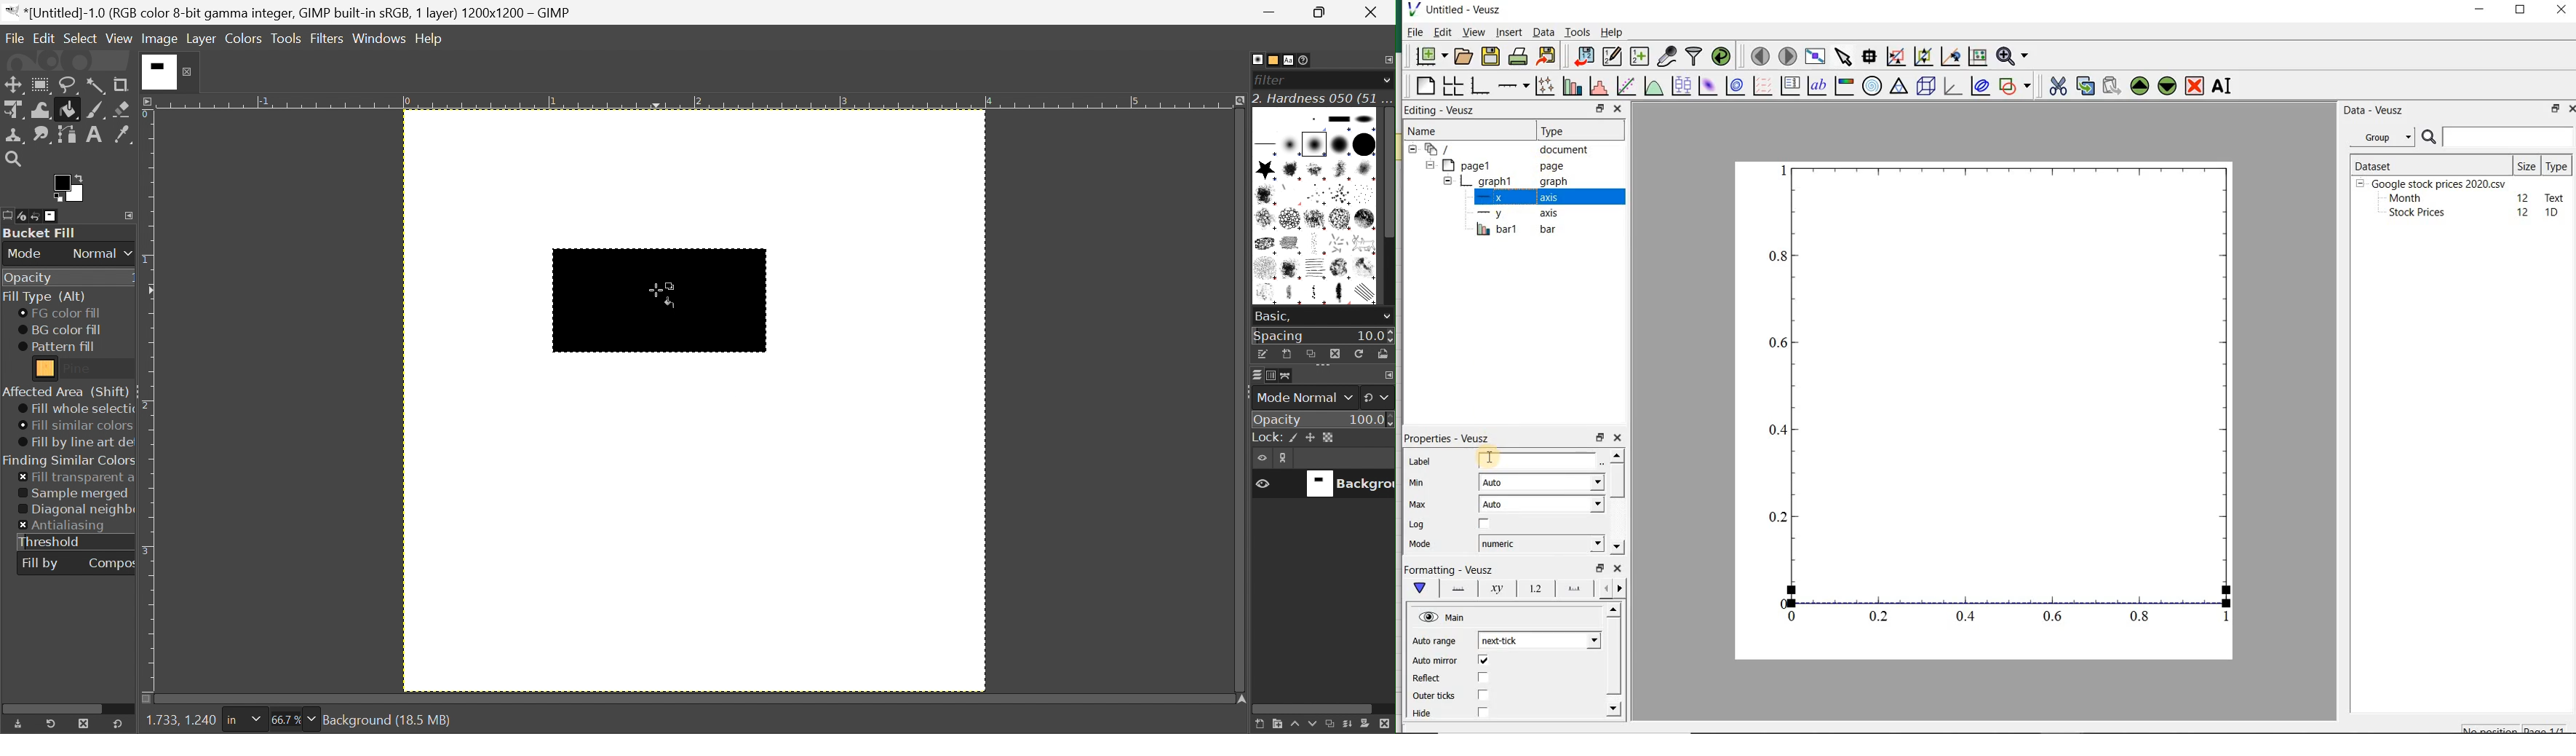 The height and width of the screenshot is (756, 2576). What do you see at coordinates (1387, 208) in the screenshot?
I see `vertical ` at bounding box center [1387, 208].